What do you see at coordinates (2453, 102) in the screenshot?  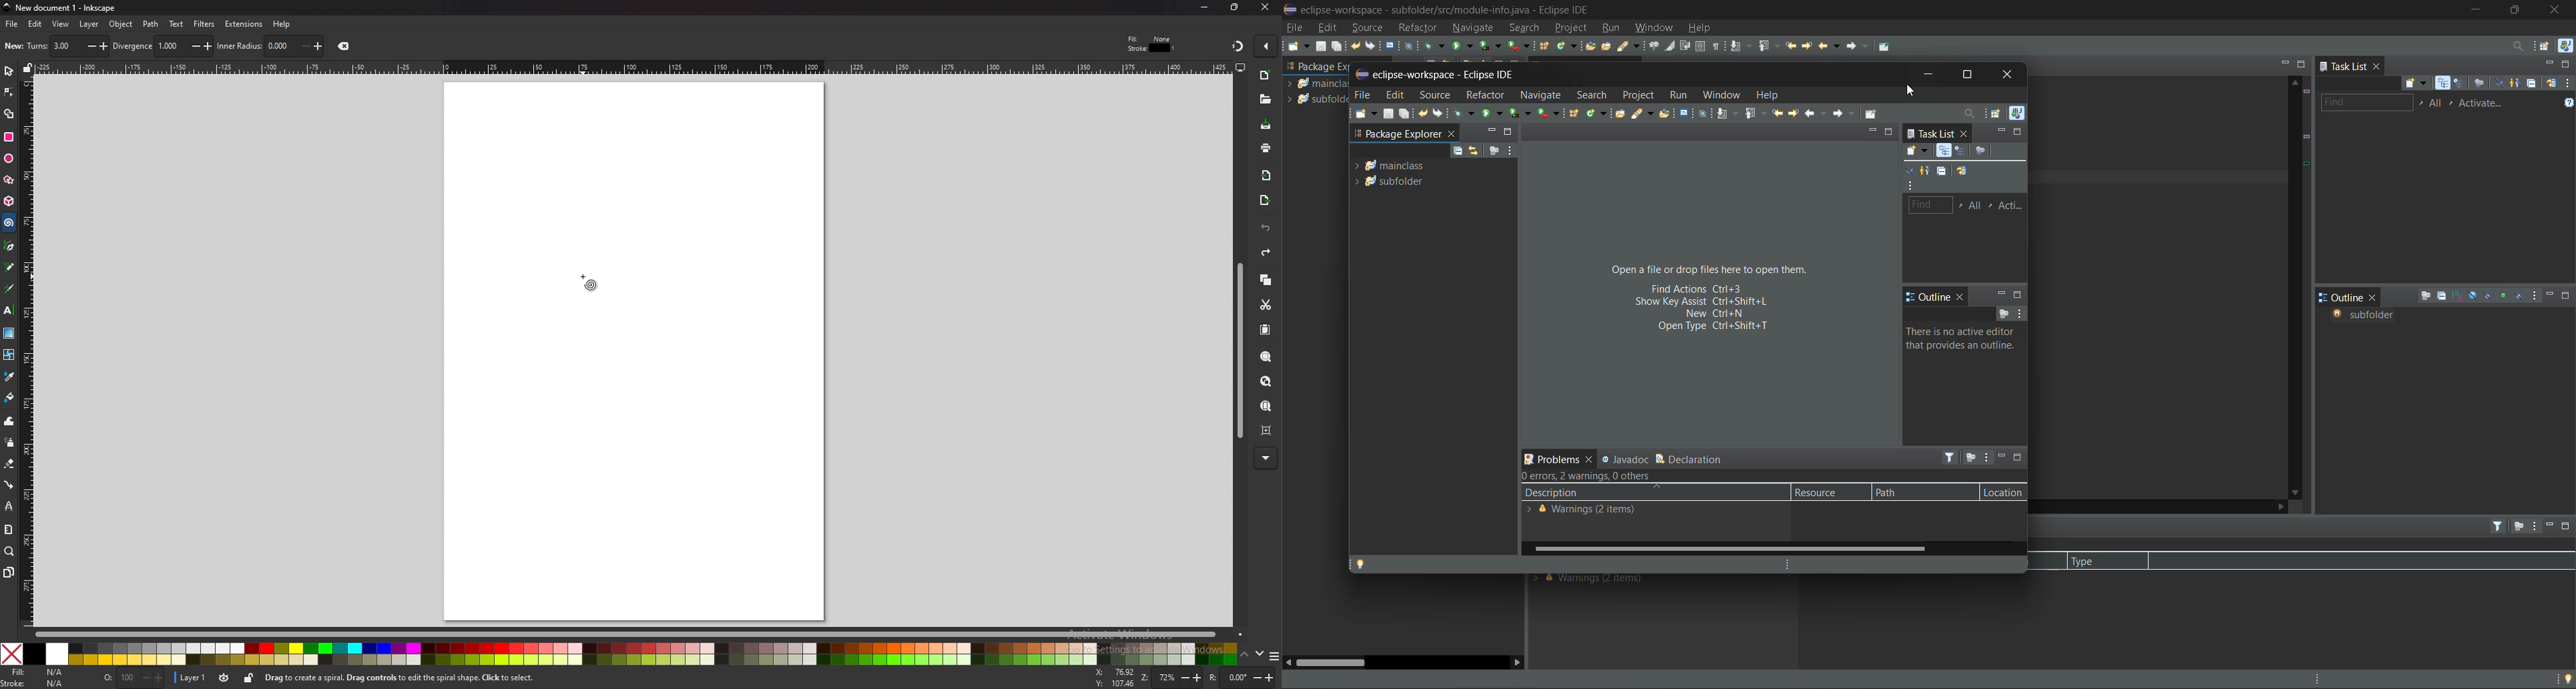 I see `select active task` at bounding box center [2453, 102].